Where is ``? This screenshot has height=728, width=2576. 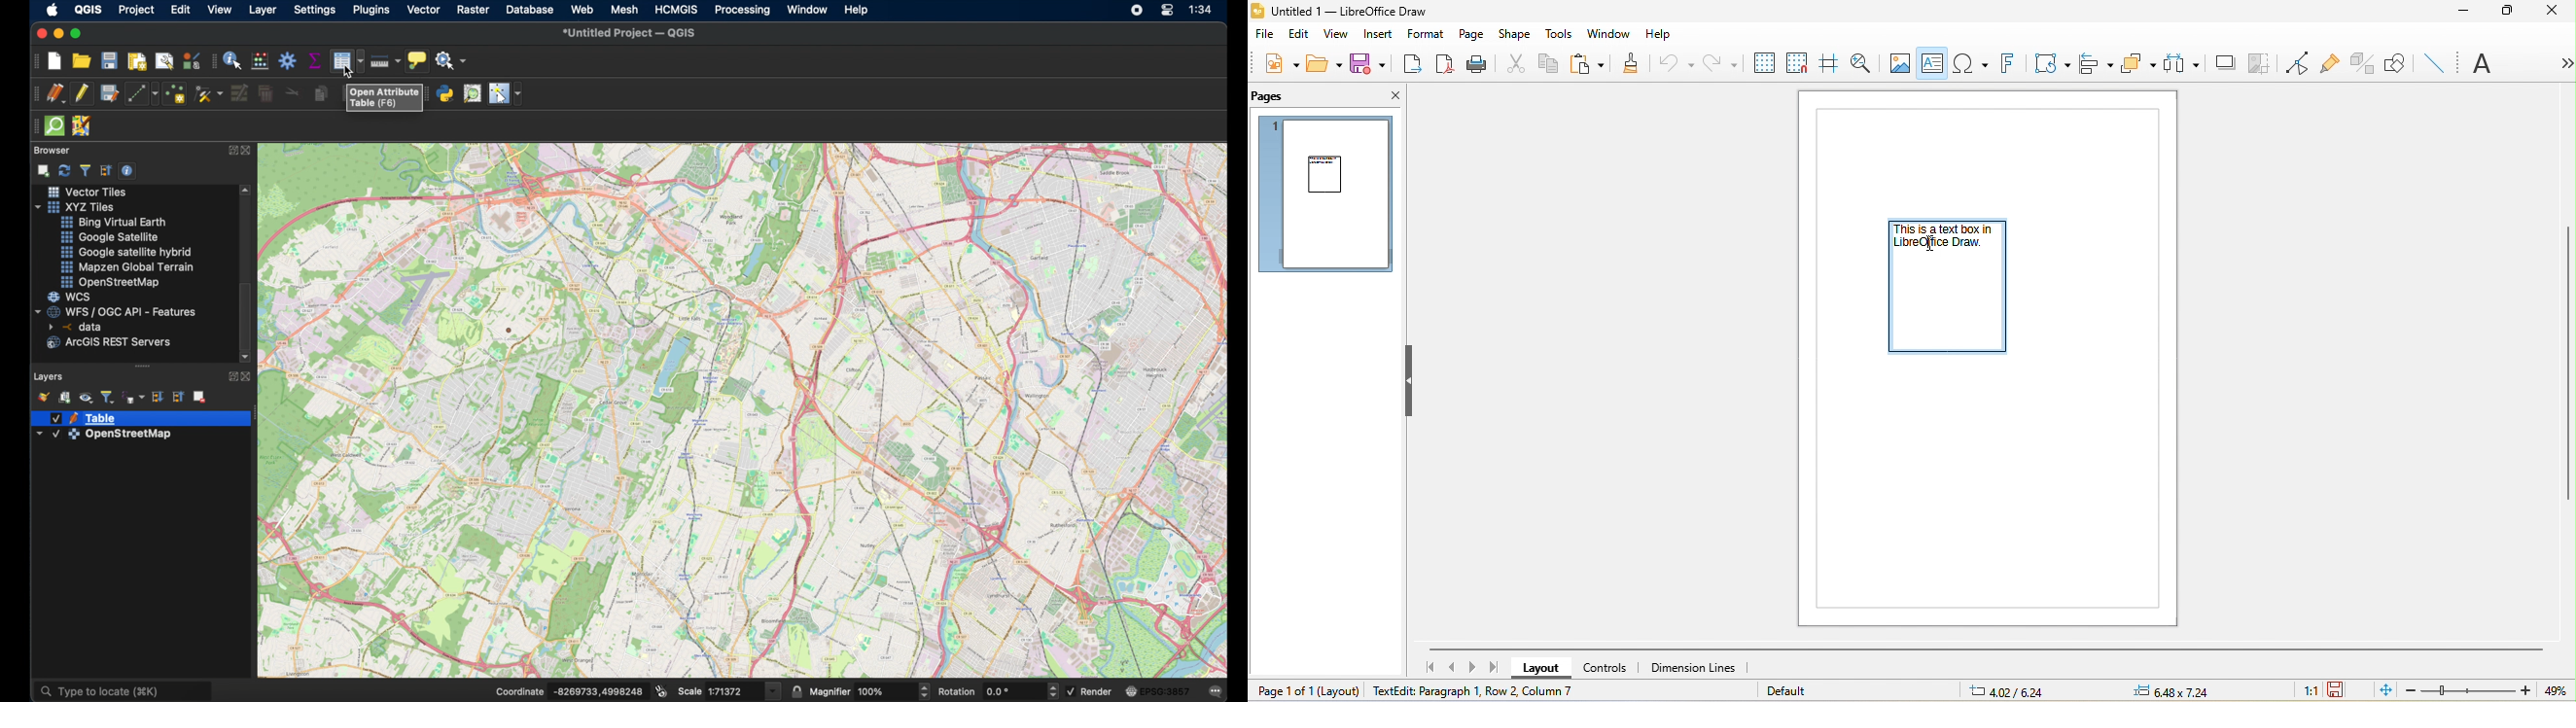  is located at coordinates (772, 691).